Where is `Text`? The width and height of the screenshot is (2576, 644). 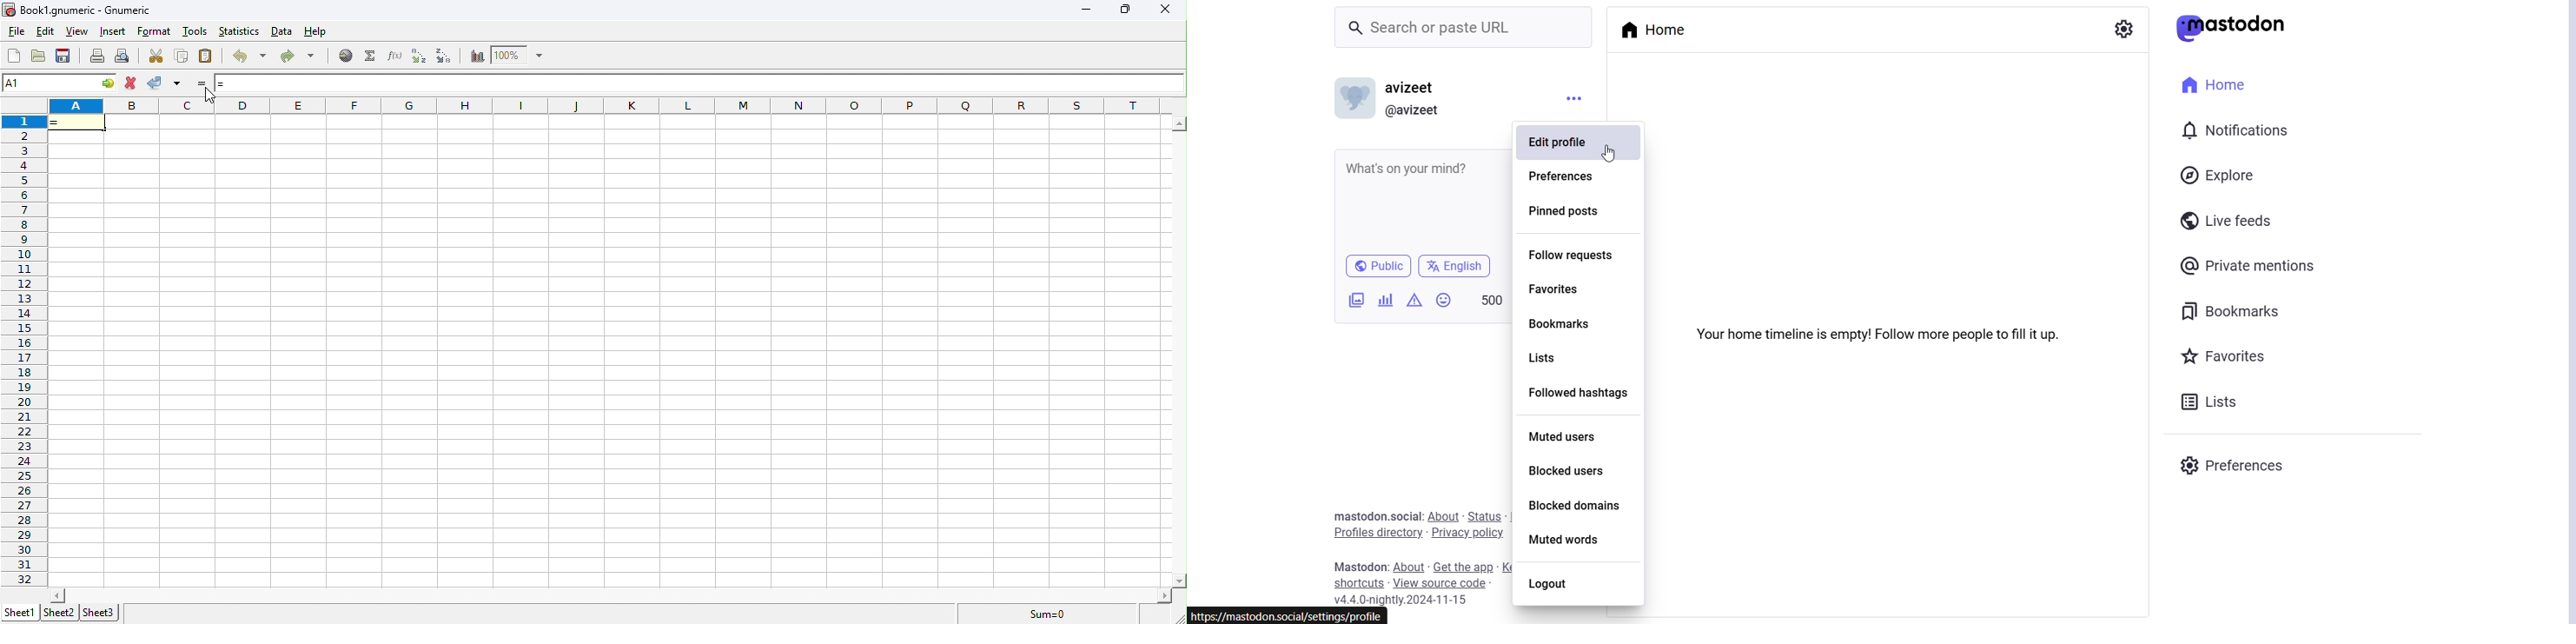 Text is located at coordinates (1378, 516).